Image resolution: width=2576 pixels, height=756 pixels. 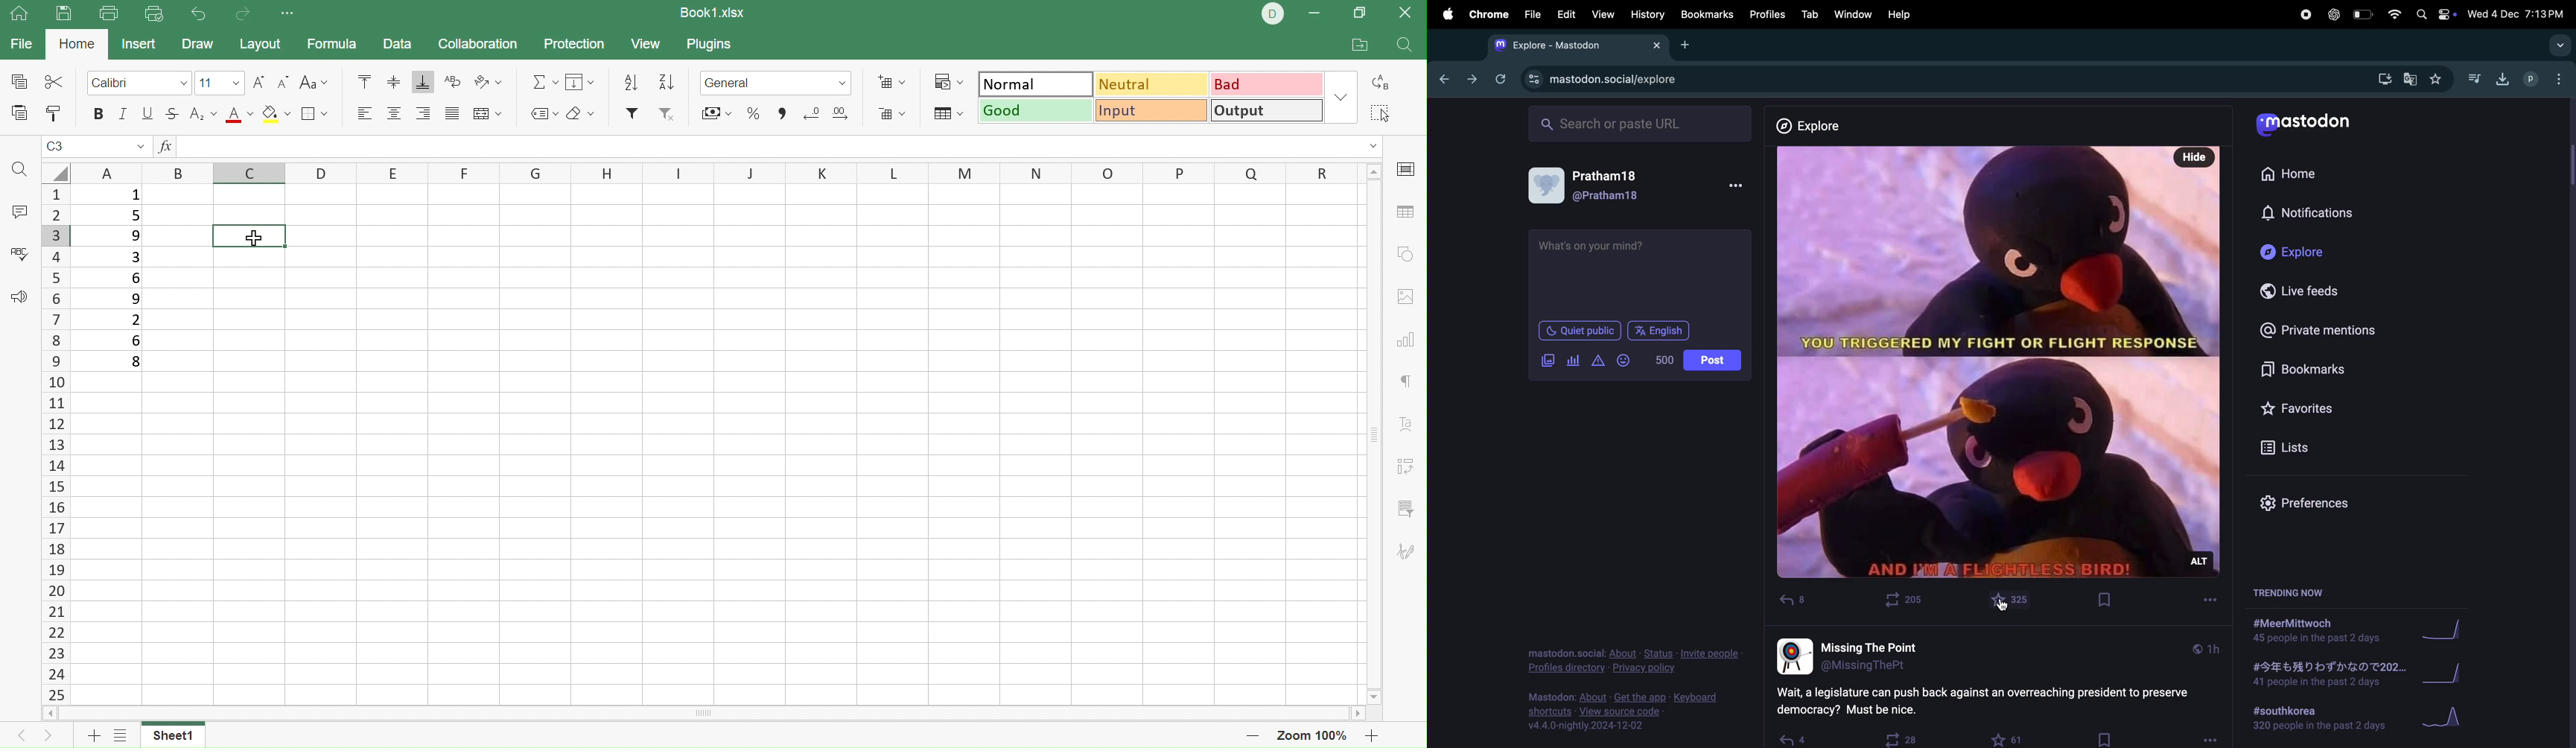 I want to click on Minimize, so click(x=1314, y=12).